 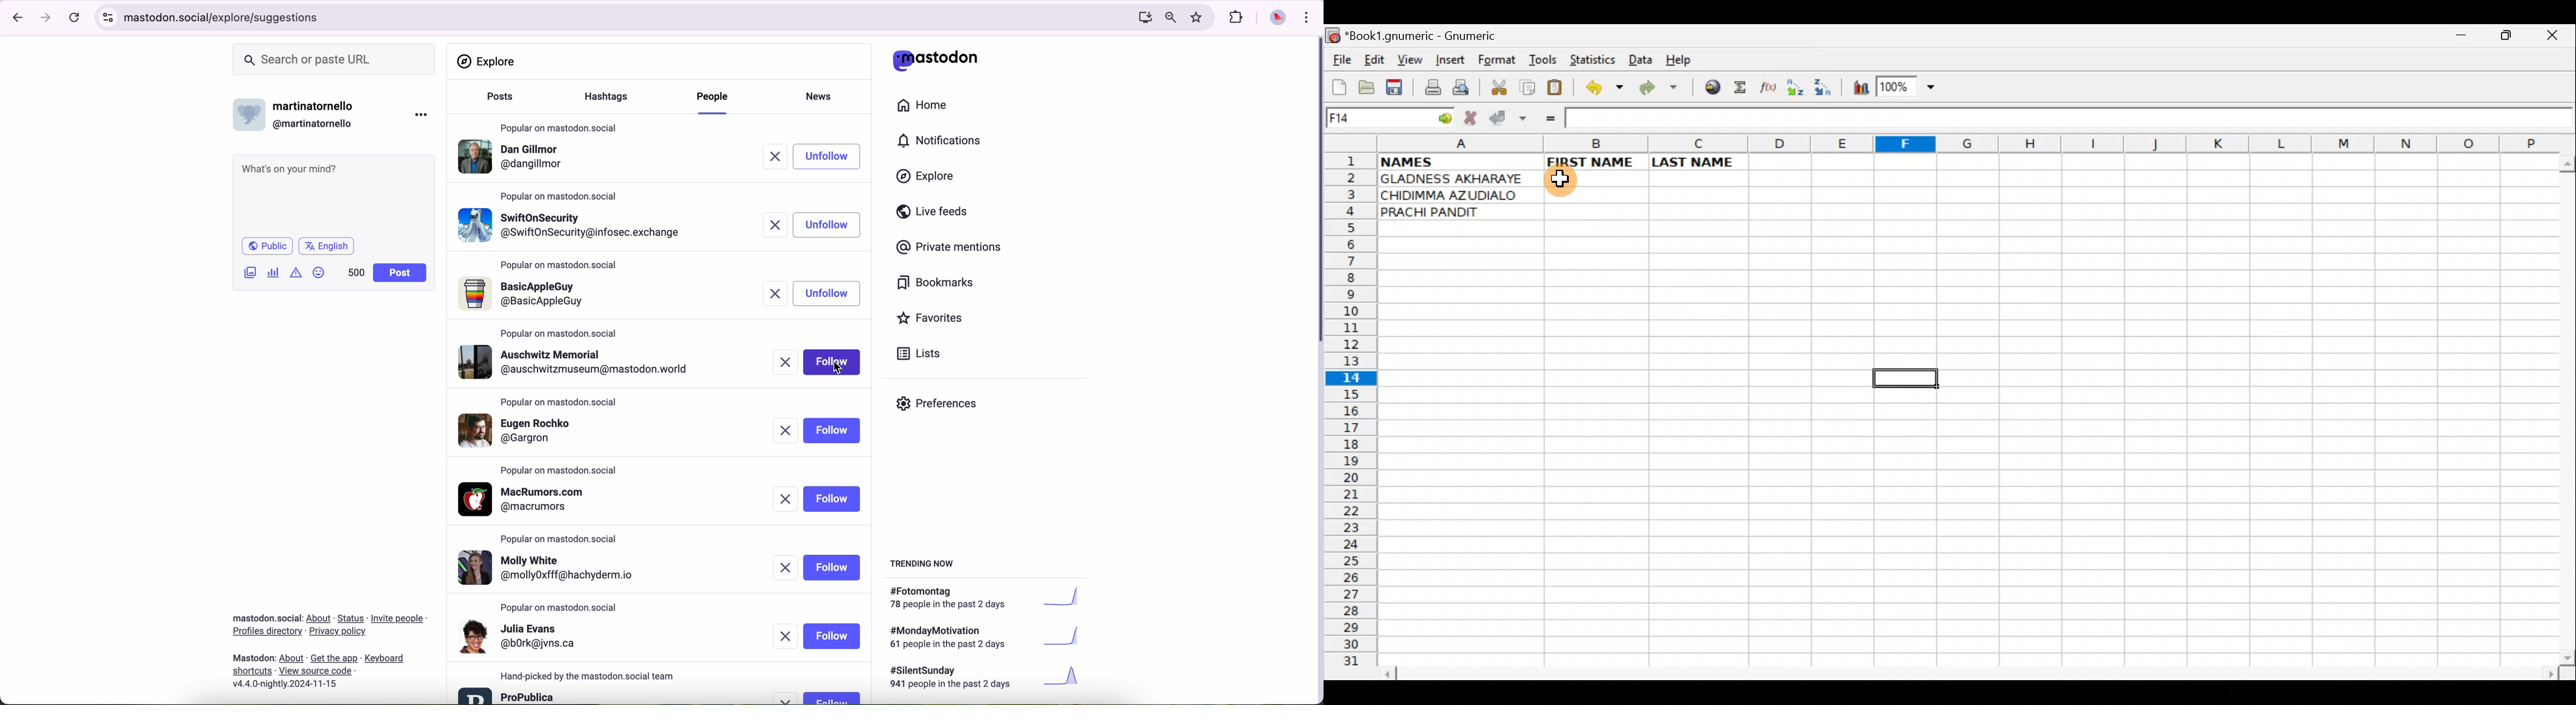 What do you see at coordinates (75, 18) in the screenshot?
I see `refresh page` at bounding box center [75, 18].